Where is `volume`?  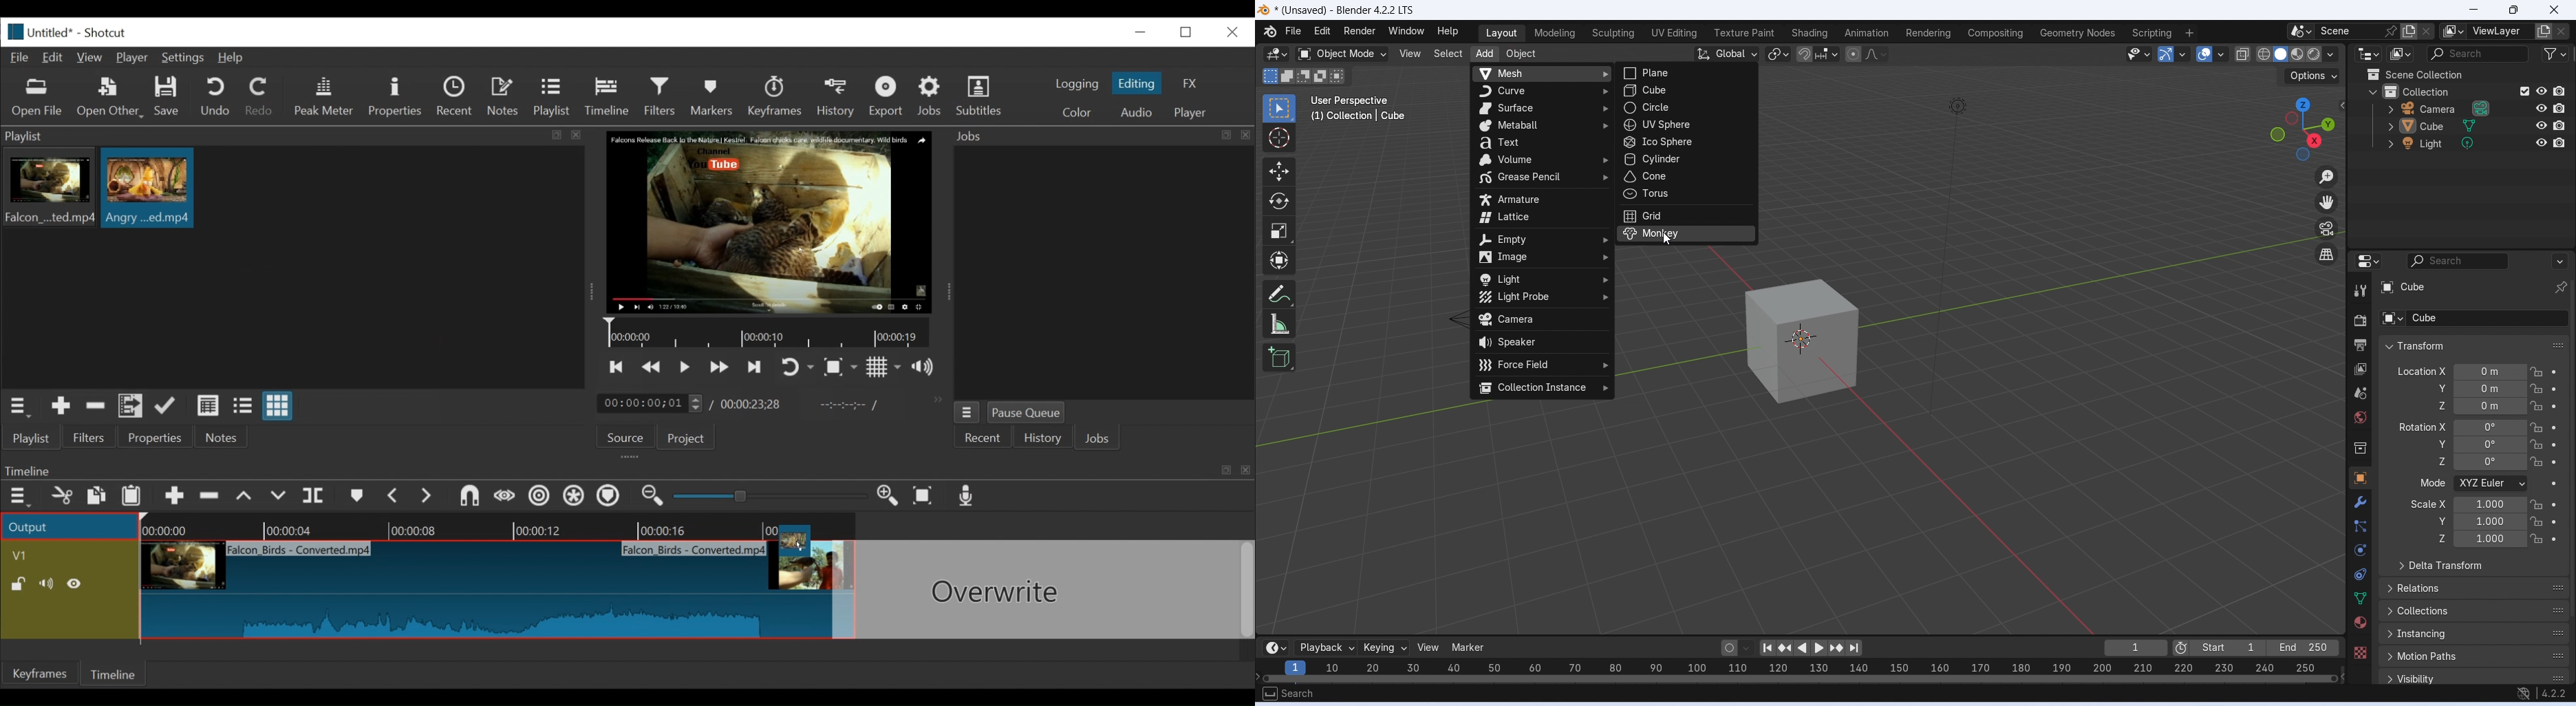
volume is located at coordinates (1541, 160).